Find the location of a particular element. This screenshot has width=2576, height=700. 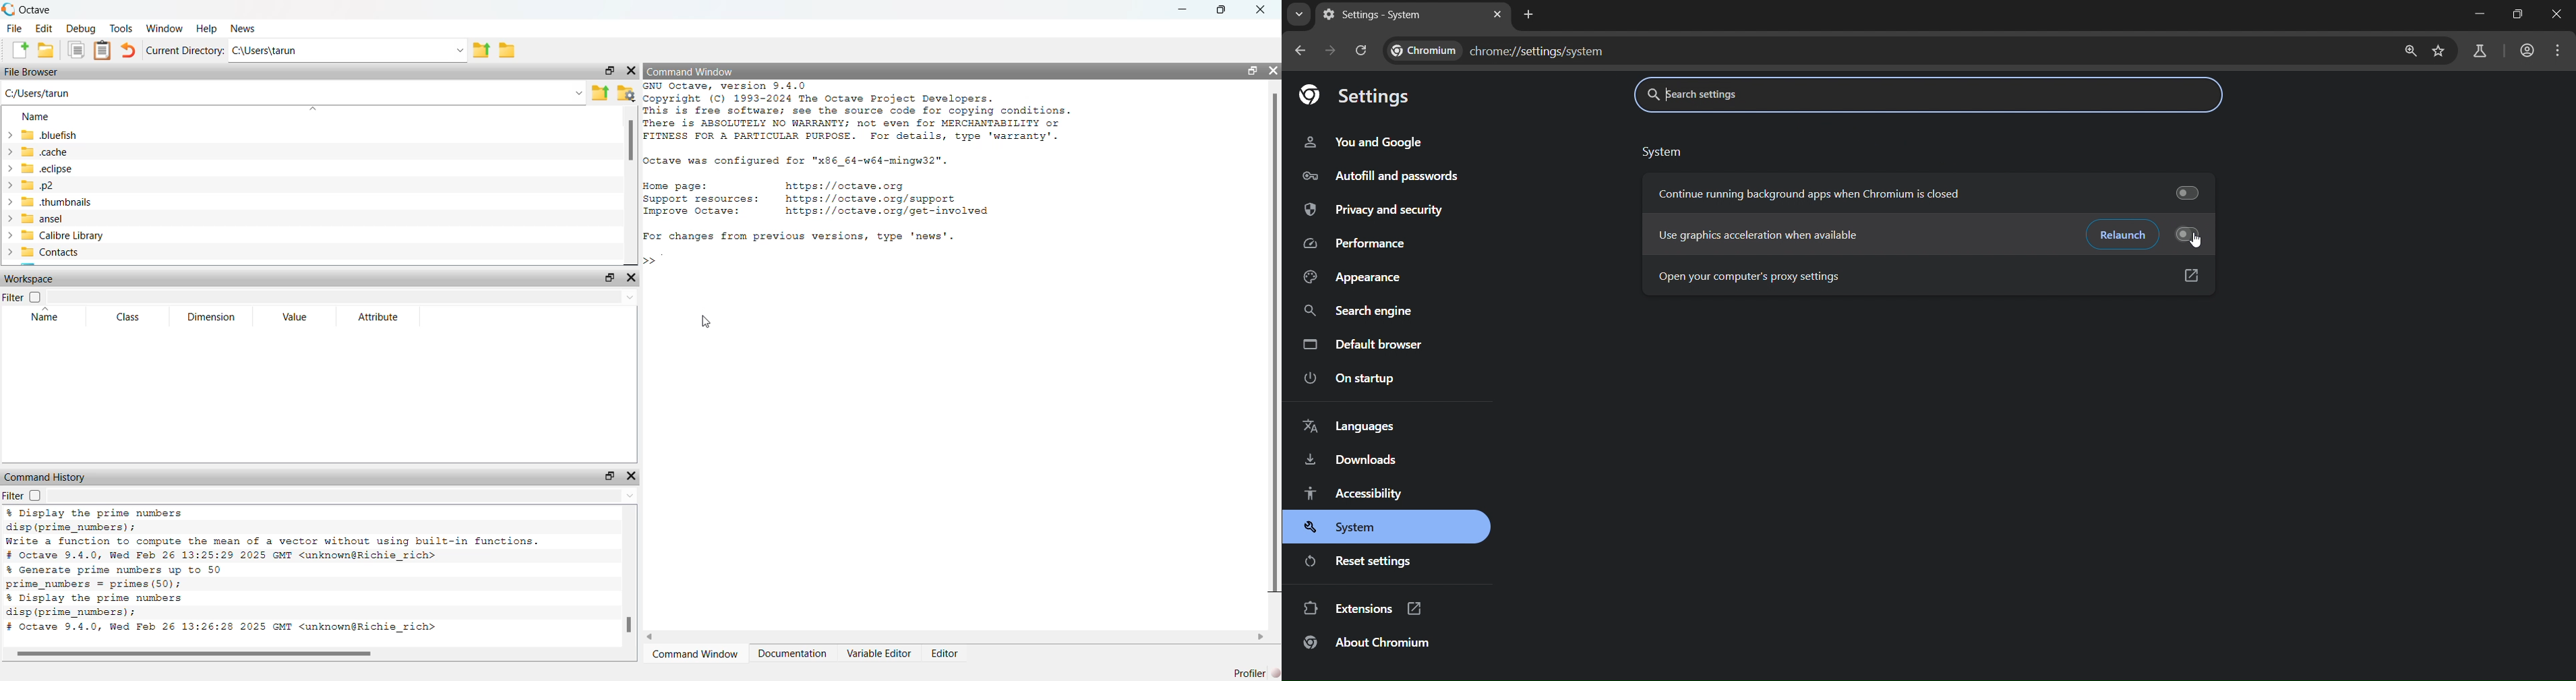

Favorite is located at coordinates (2438, 52).